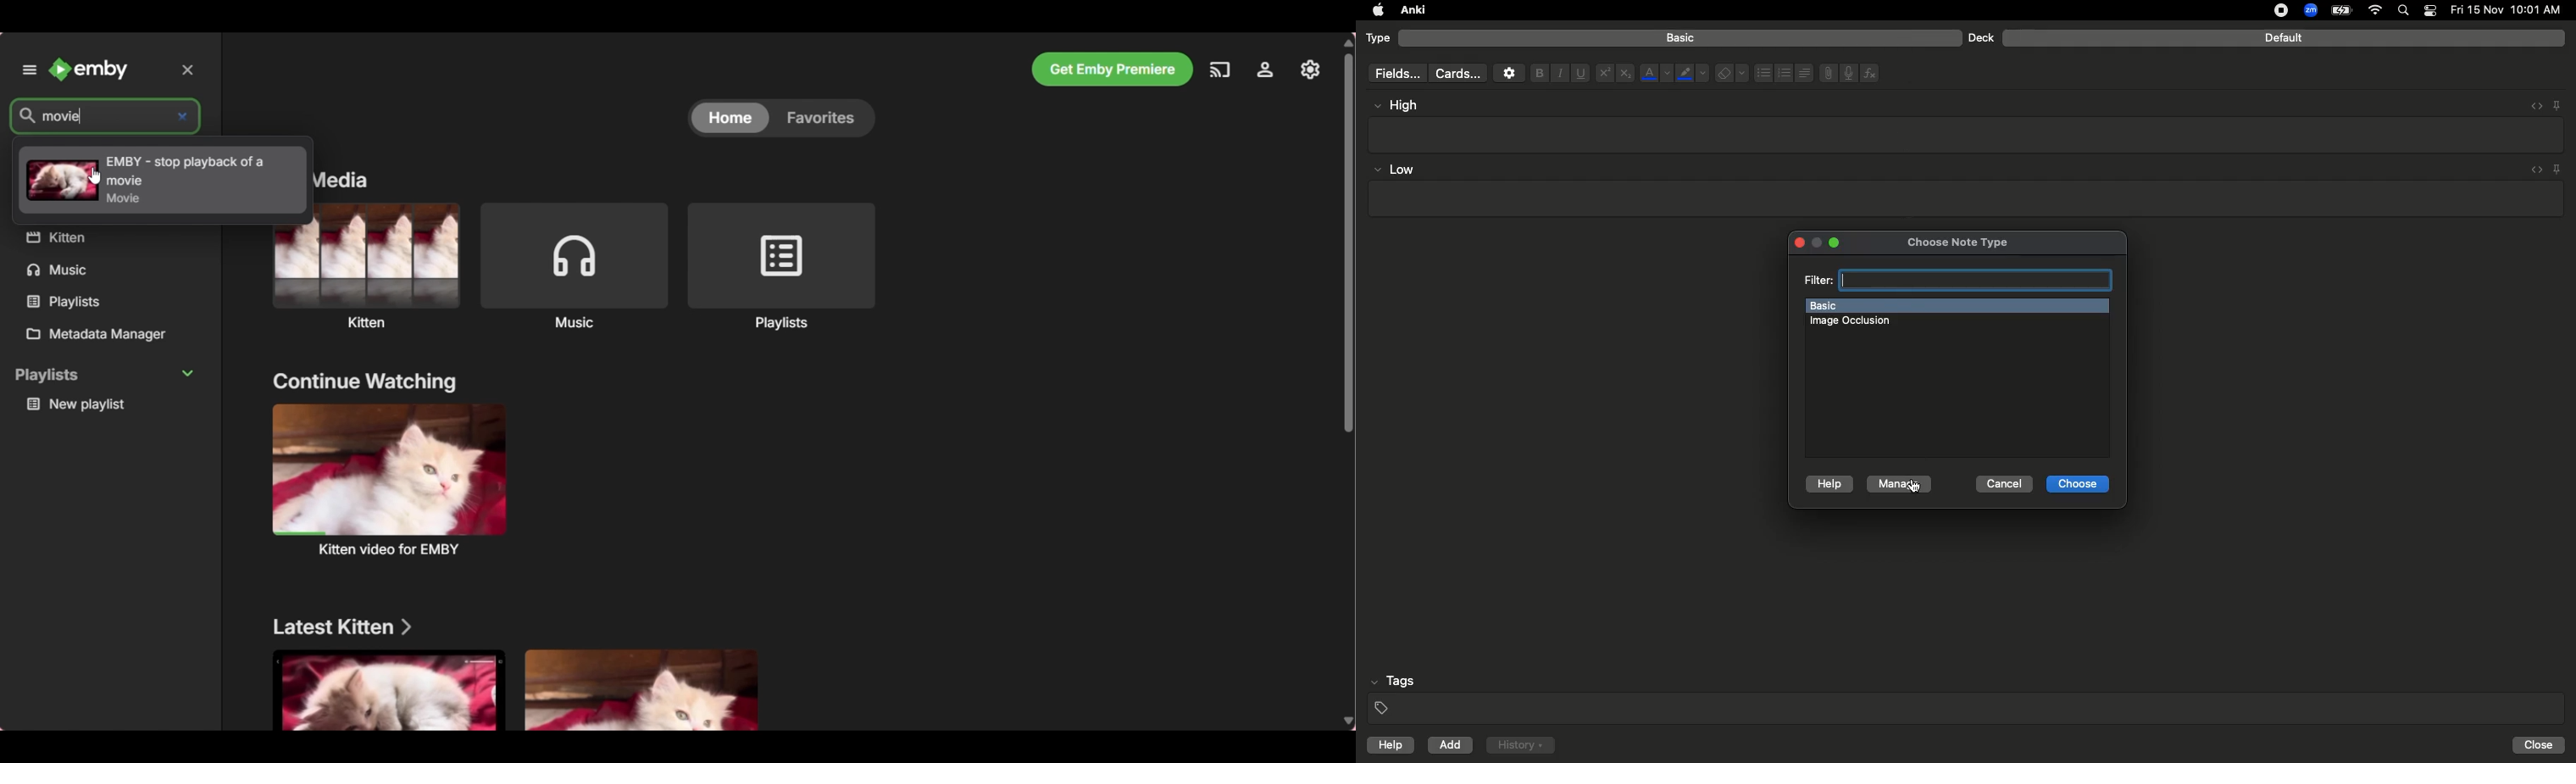  Describe the element at coordinates (2541, 745) in the screenshot. I see `Close` at that location.